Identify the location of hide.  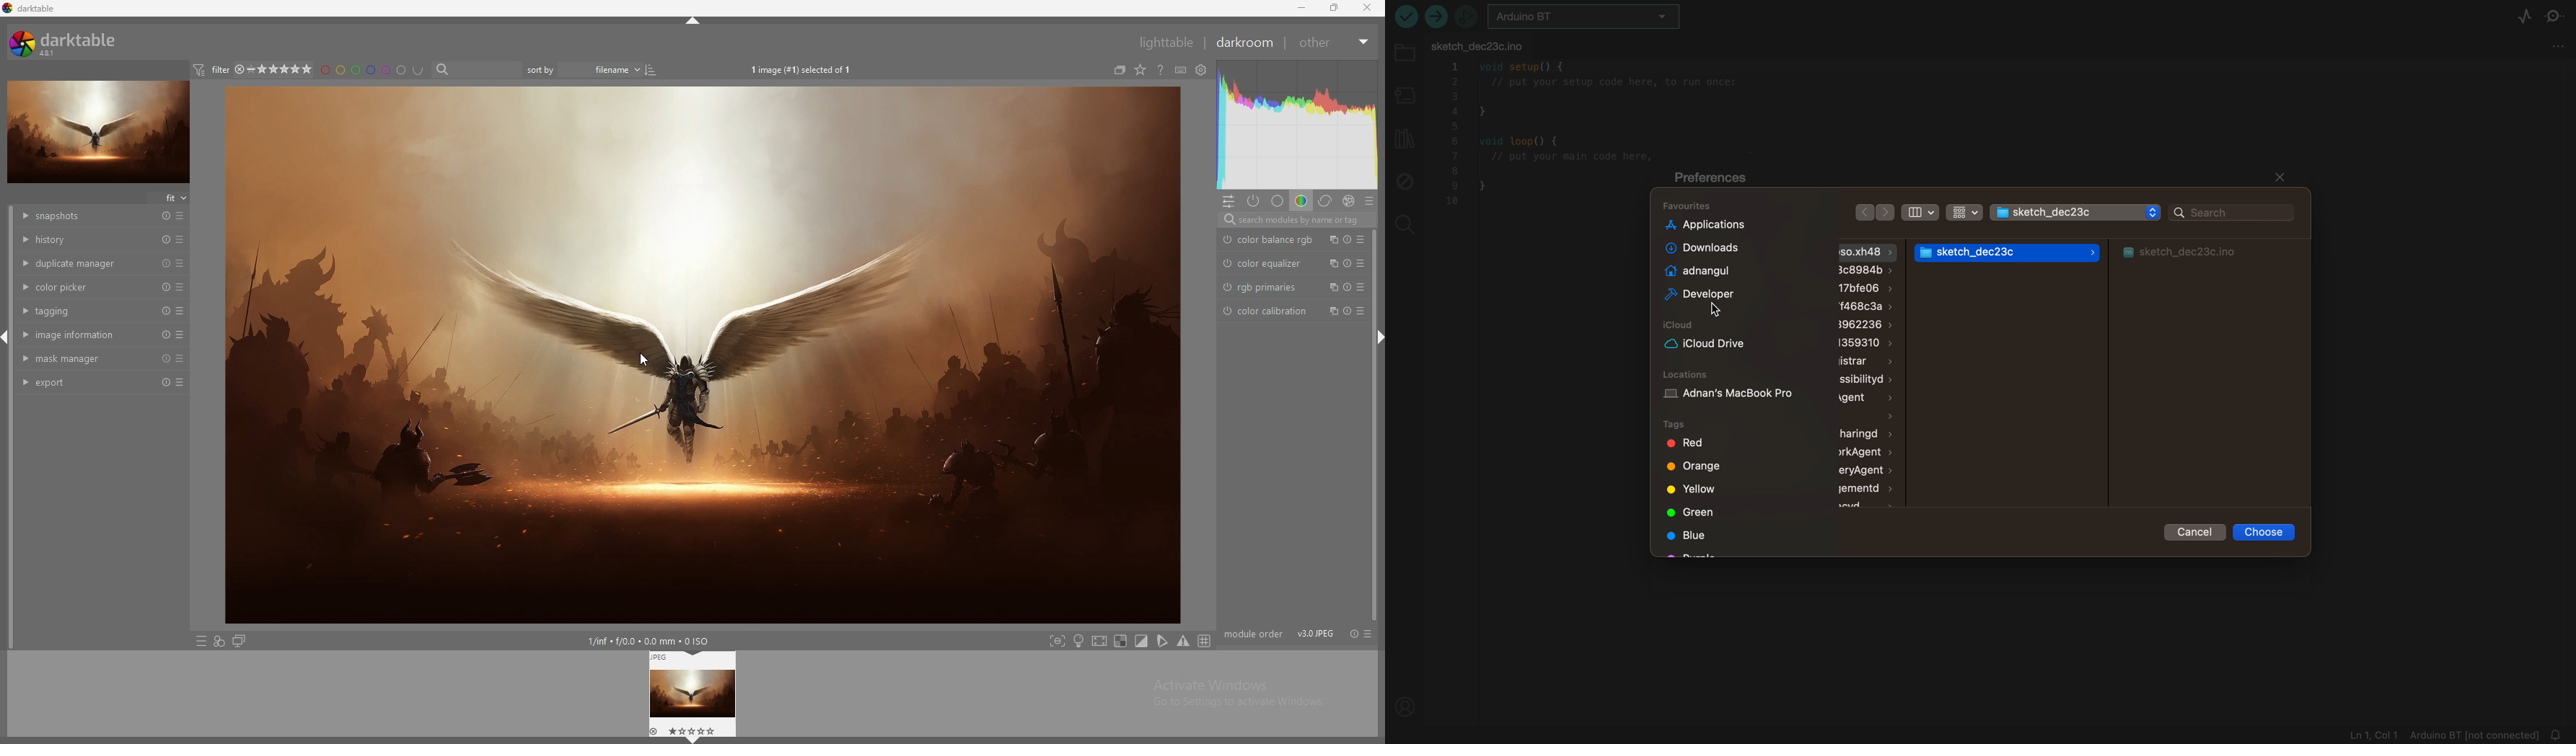
(693, 23).